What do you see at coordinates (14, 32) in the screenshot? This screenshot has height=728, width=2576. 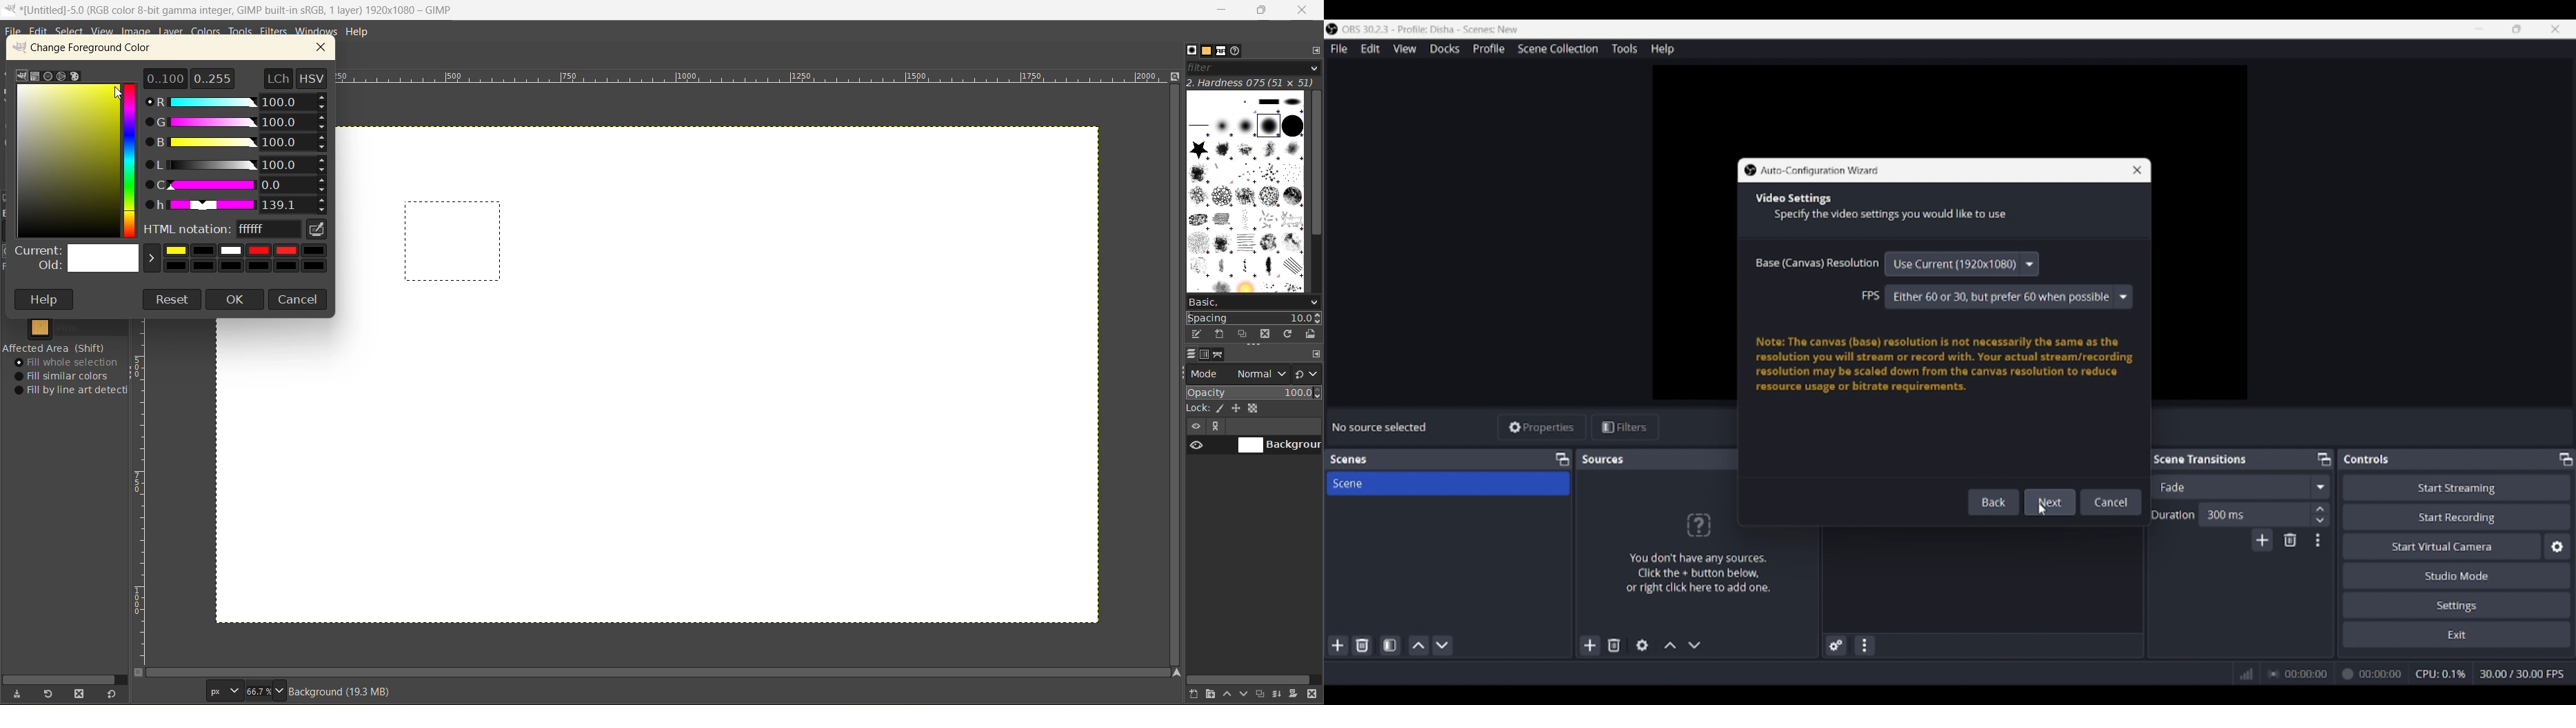 I see `file` at bounding box center [14, 32].